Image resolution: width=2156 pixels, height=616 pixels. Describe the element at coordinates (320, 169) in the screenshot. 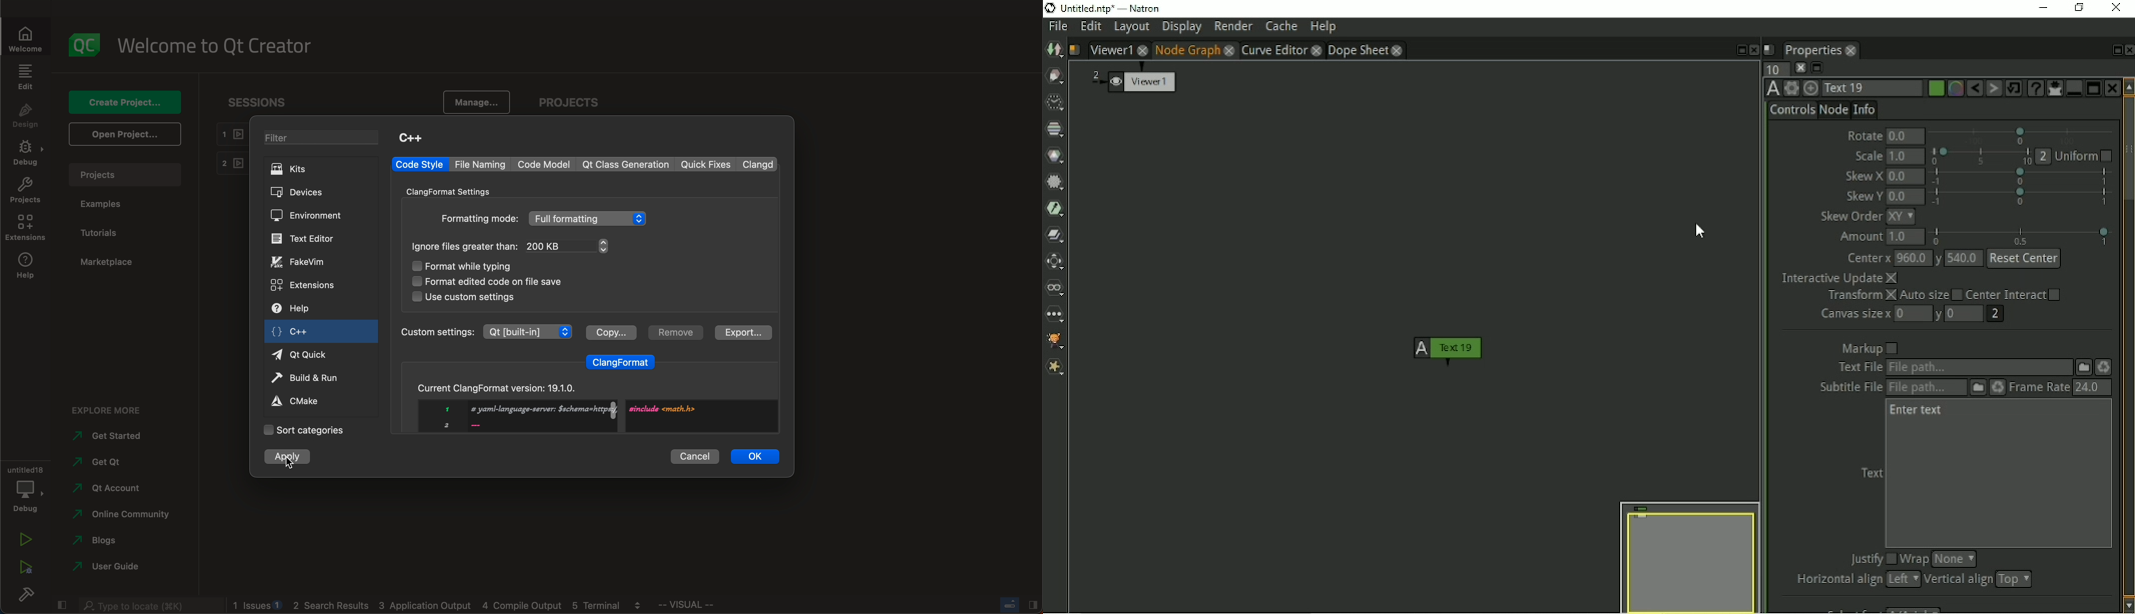

I see `kits` at that location.